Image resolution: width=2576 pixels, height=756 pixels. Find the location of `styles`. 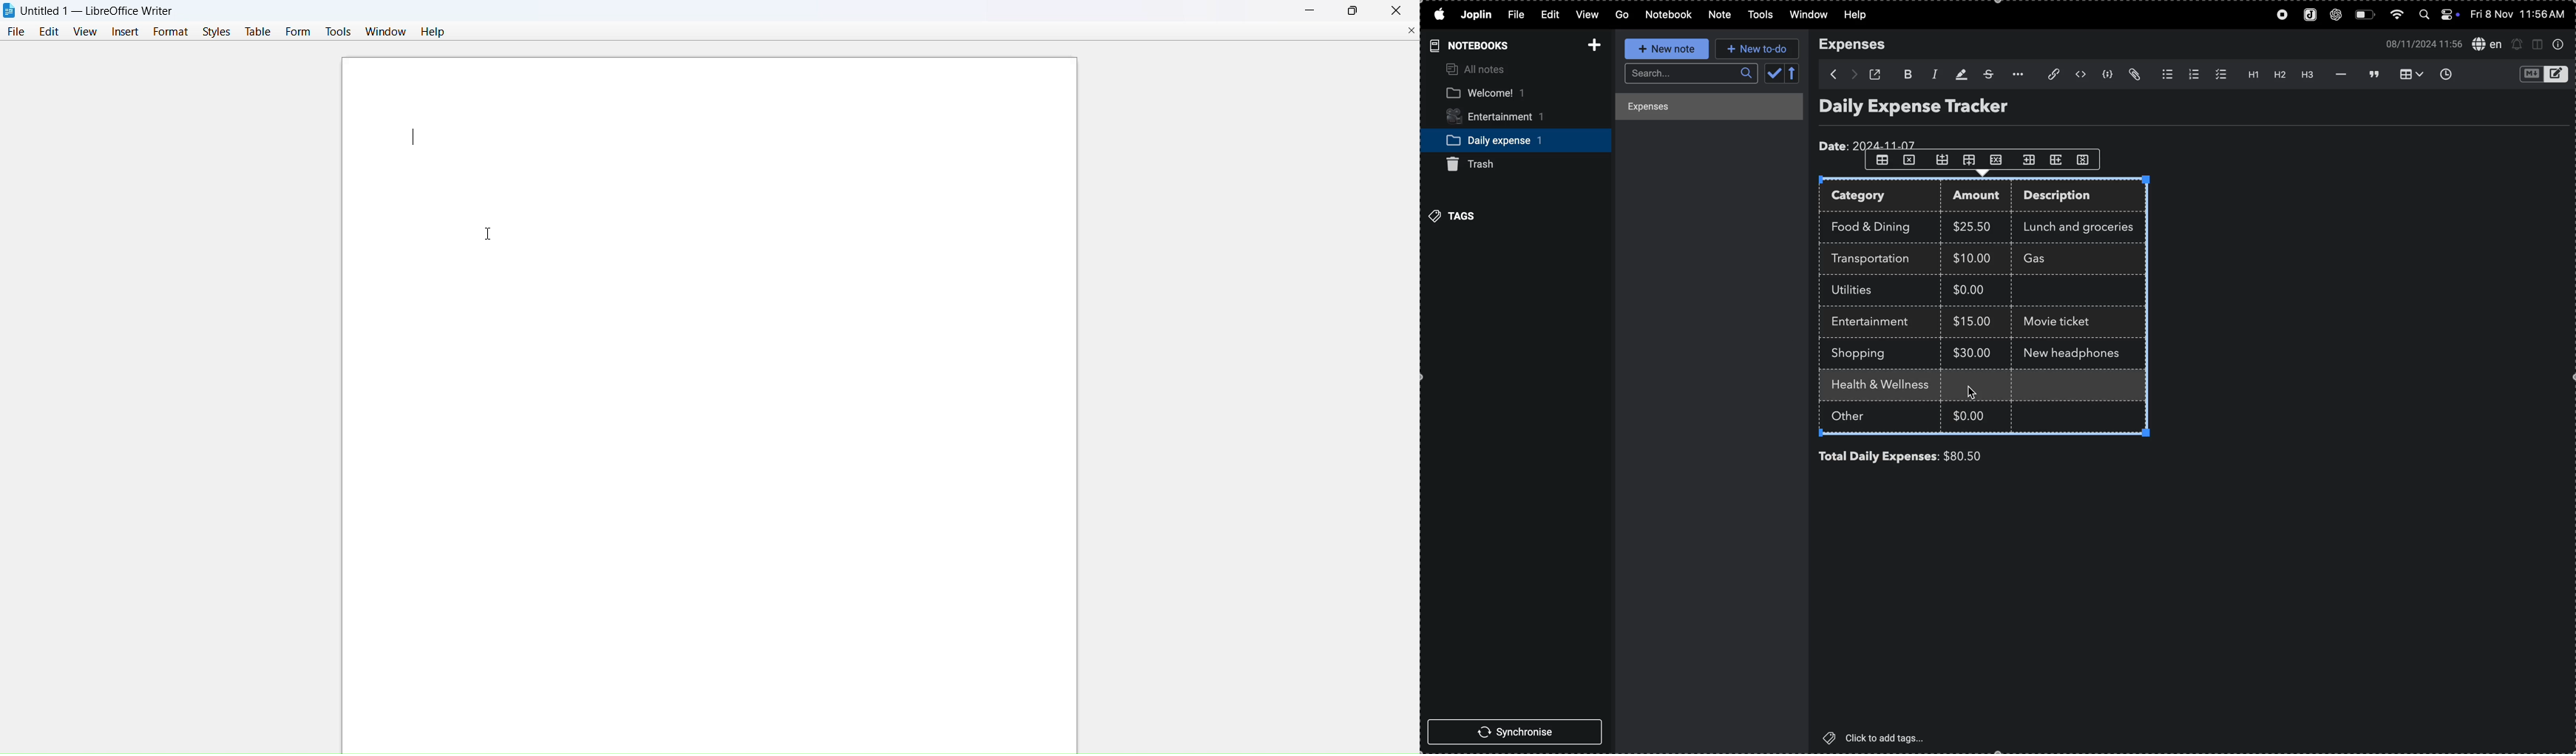

styles is located at coordinates (219, 32).